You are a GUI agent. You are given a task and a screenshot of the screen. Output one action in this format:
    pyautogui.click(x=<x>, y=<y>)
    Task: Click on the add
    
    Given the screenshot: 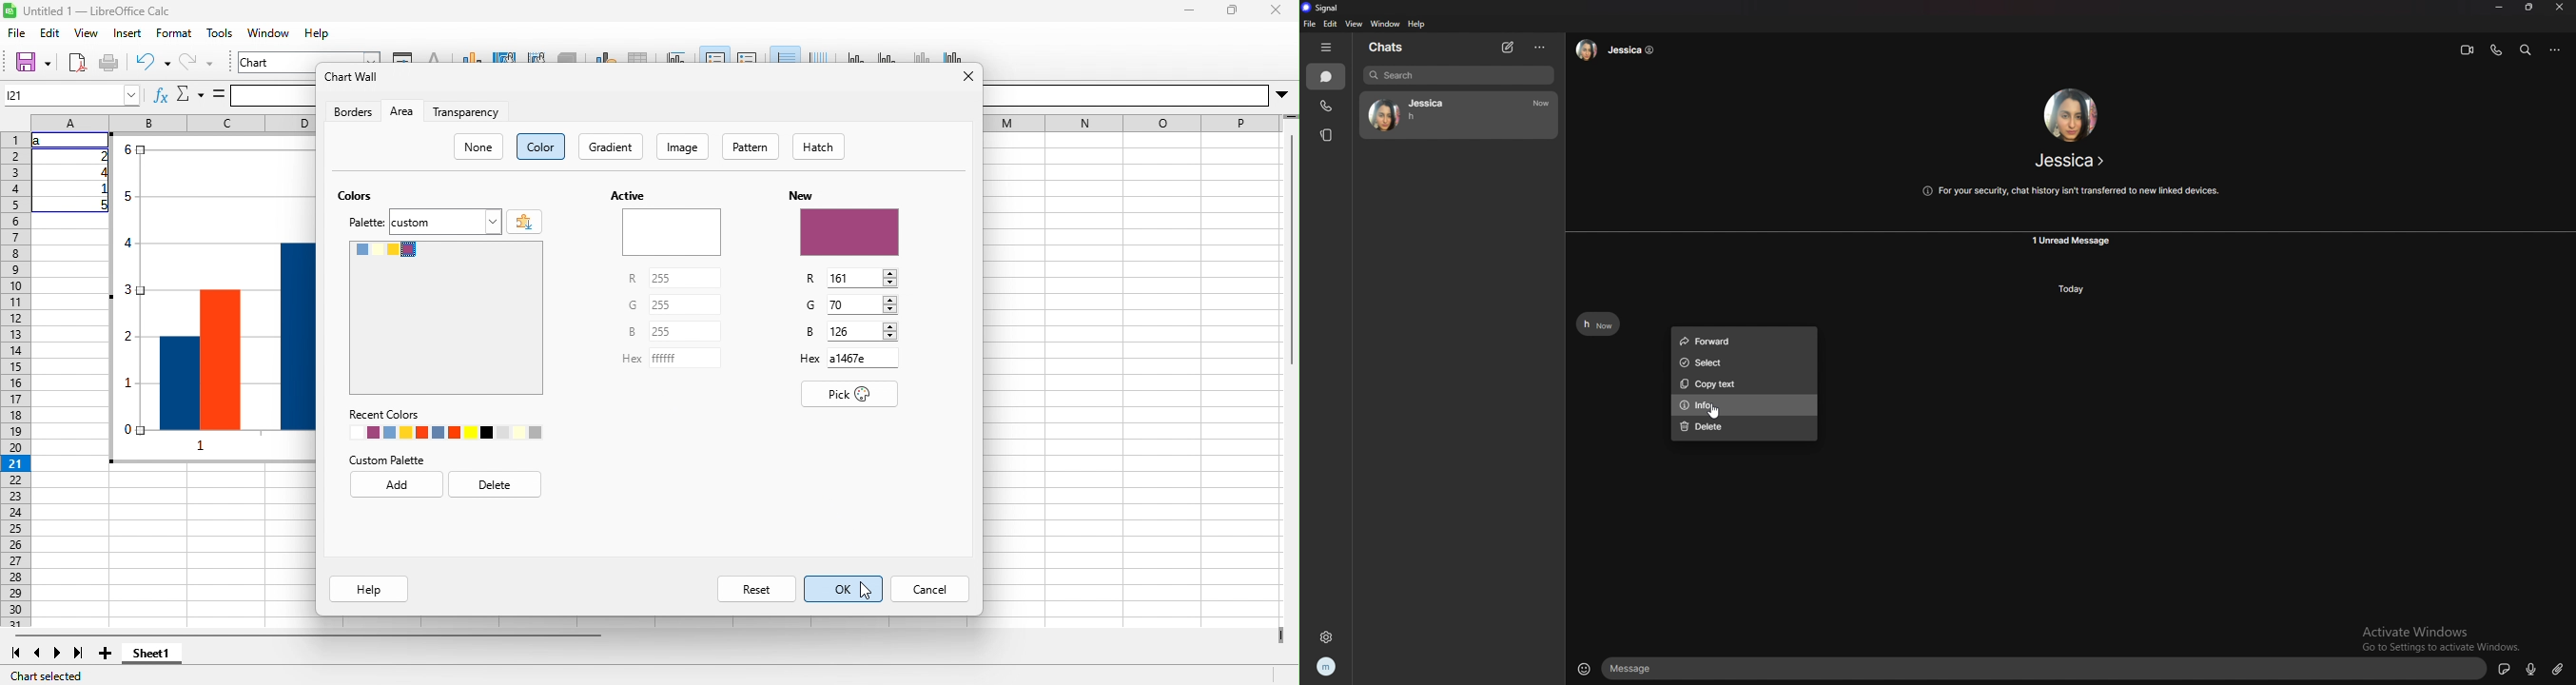 What is the action you would take?
    pyautogui.click(x=397, y=484)
    